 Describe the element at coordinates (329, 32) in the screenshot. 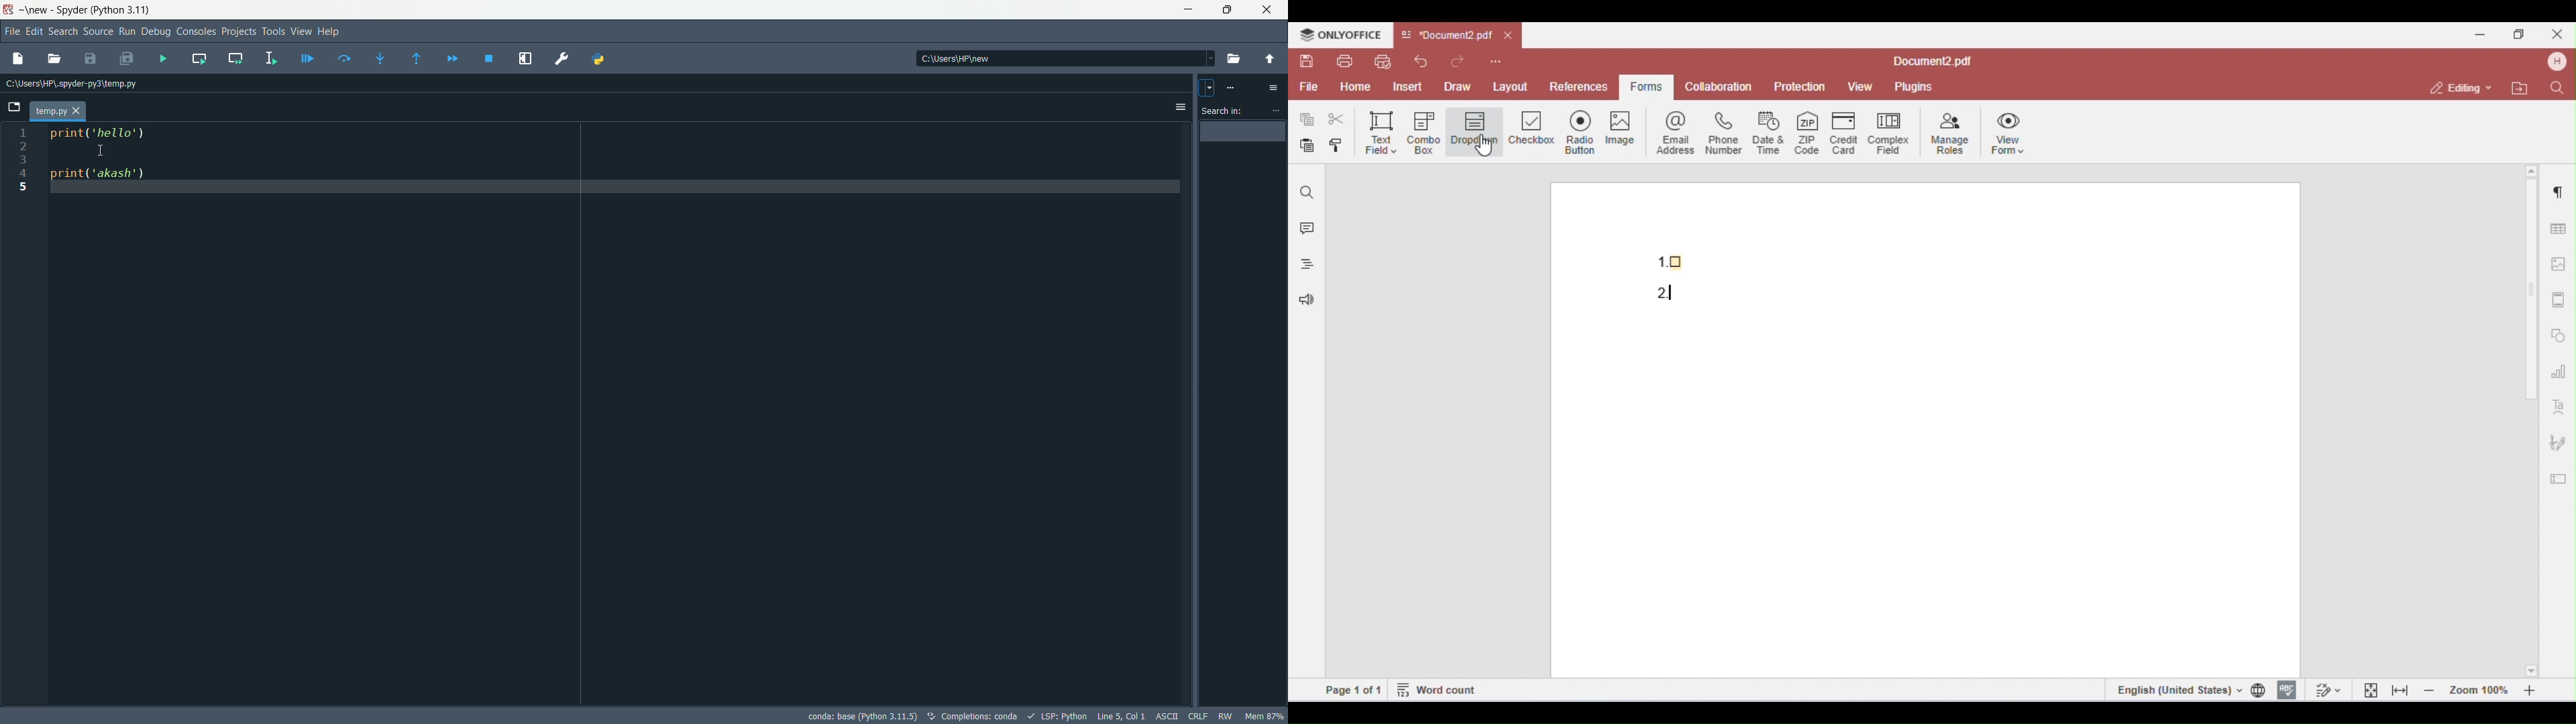

I see `help menu` at that location.